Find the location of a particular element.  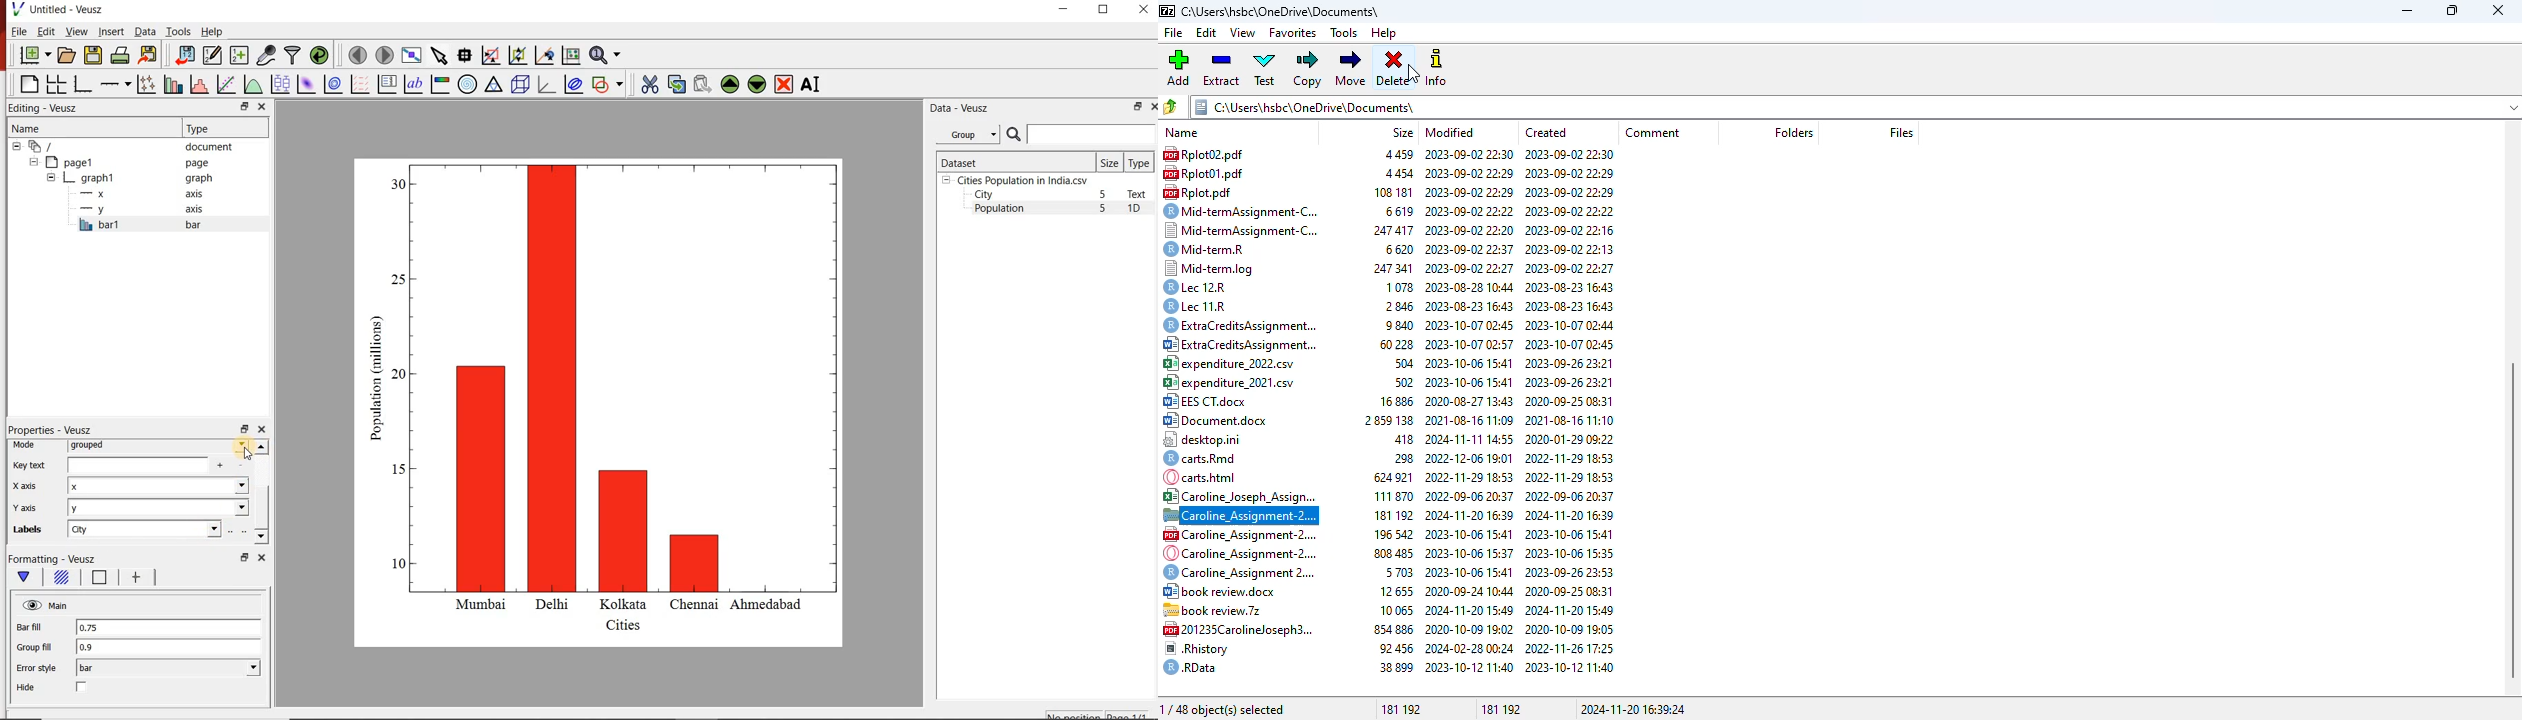

restore is located at coordinates (243, 557).